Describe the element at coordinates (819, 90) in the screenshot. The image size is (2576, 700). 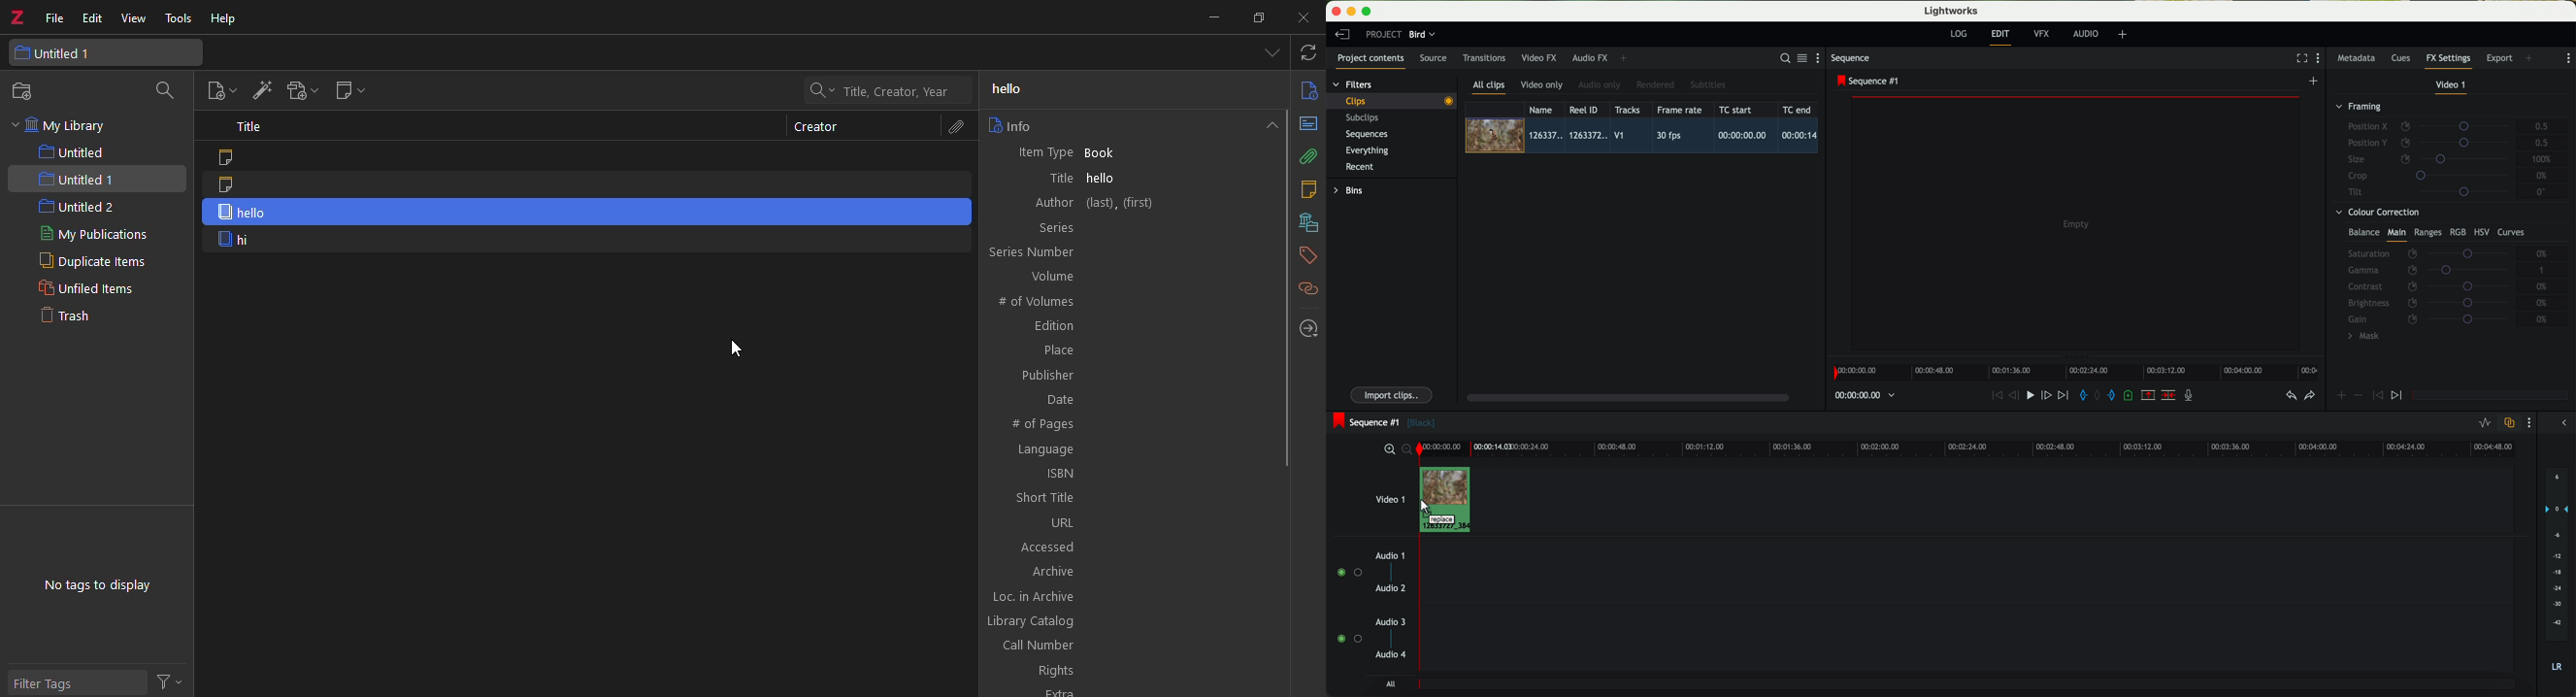
I see `search option drop down` at that location.